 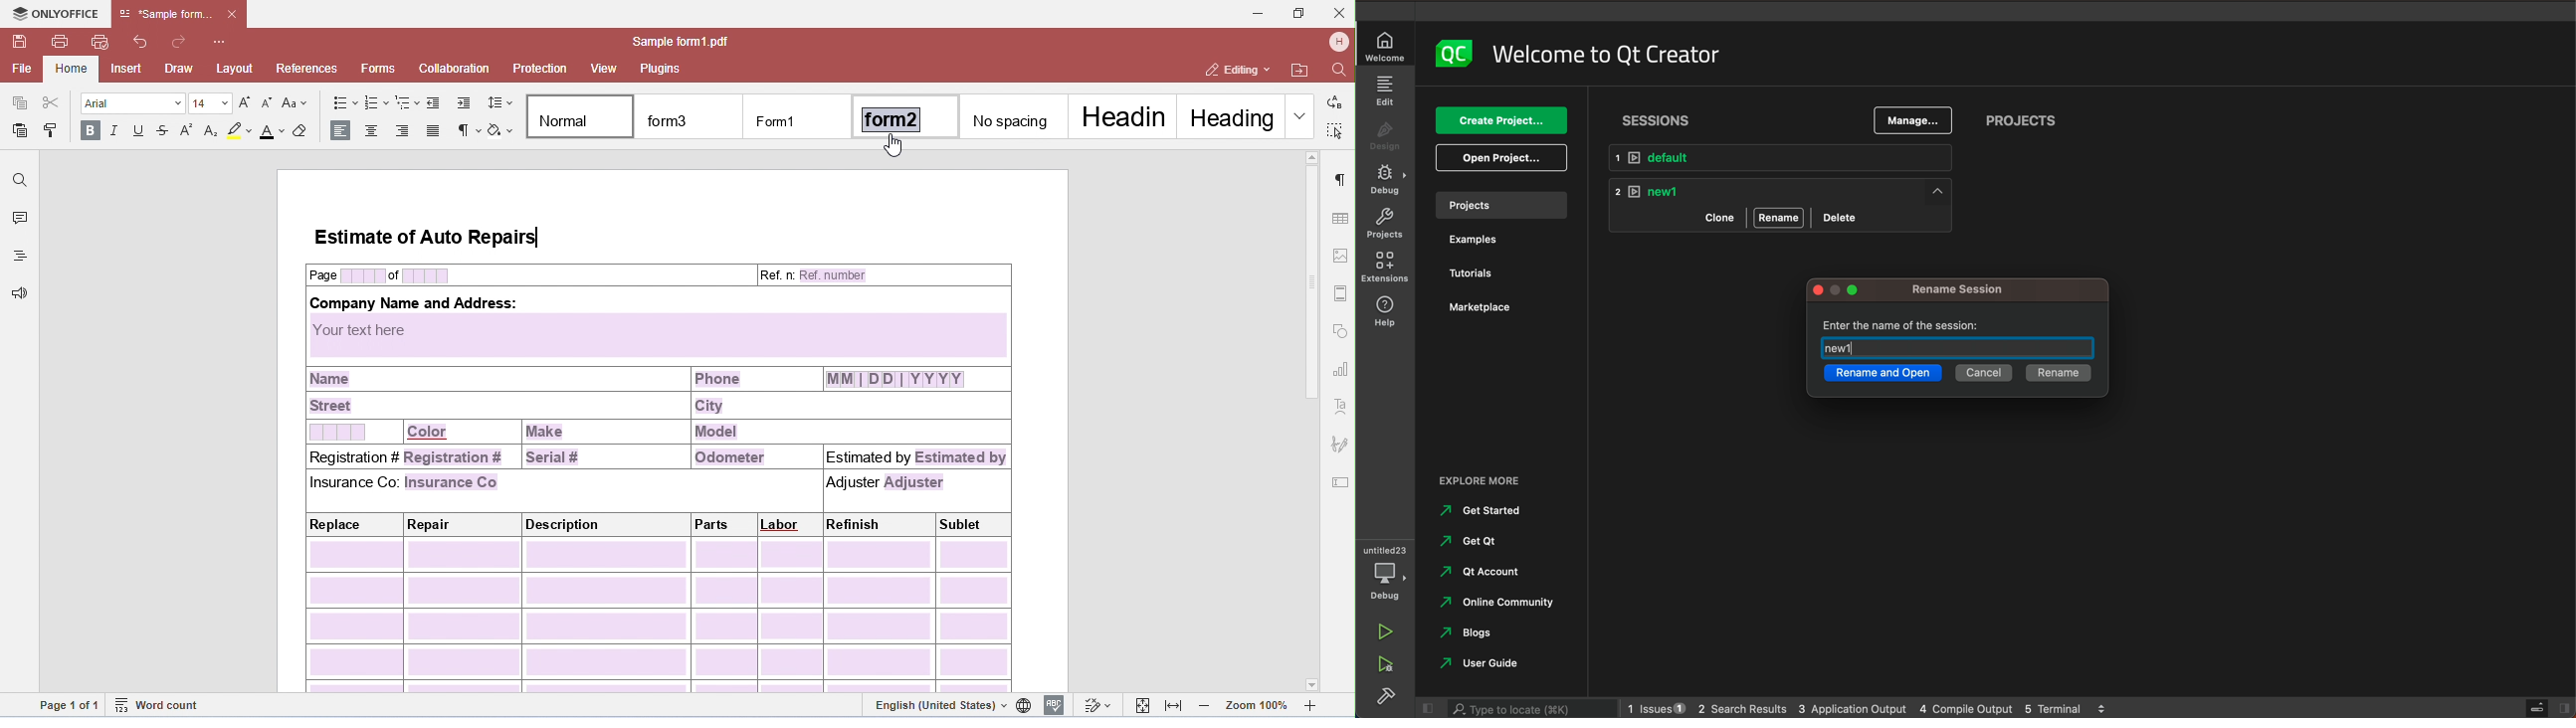 What do you see at coordinates (1385, 264) in the screenshot?
I see `extension` at bounding box center [1385, 264].